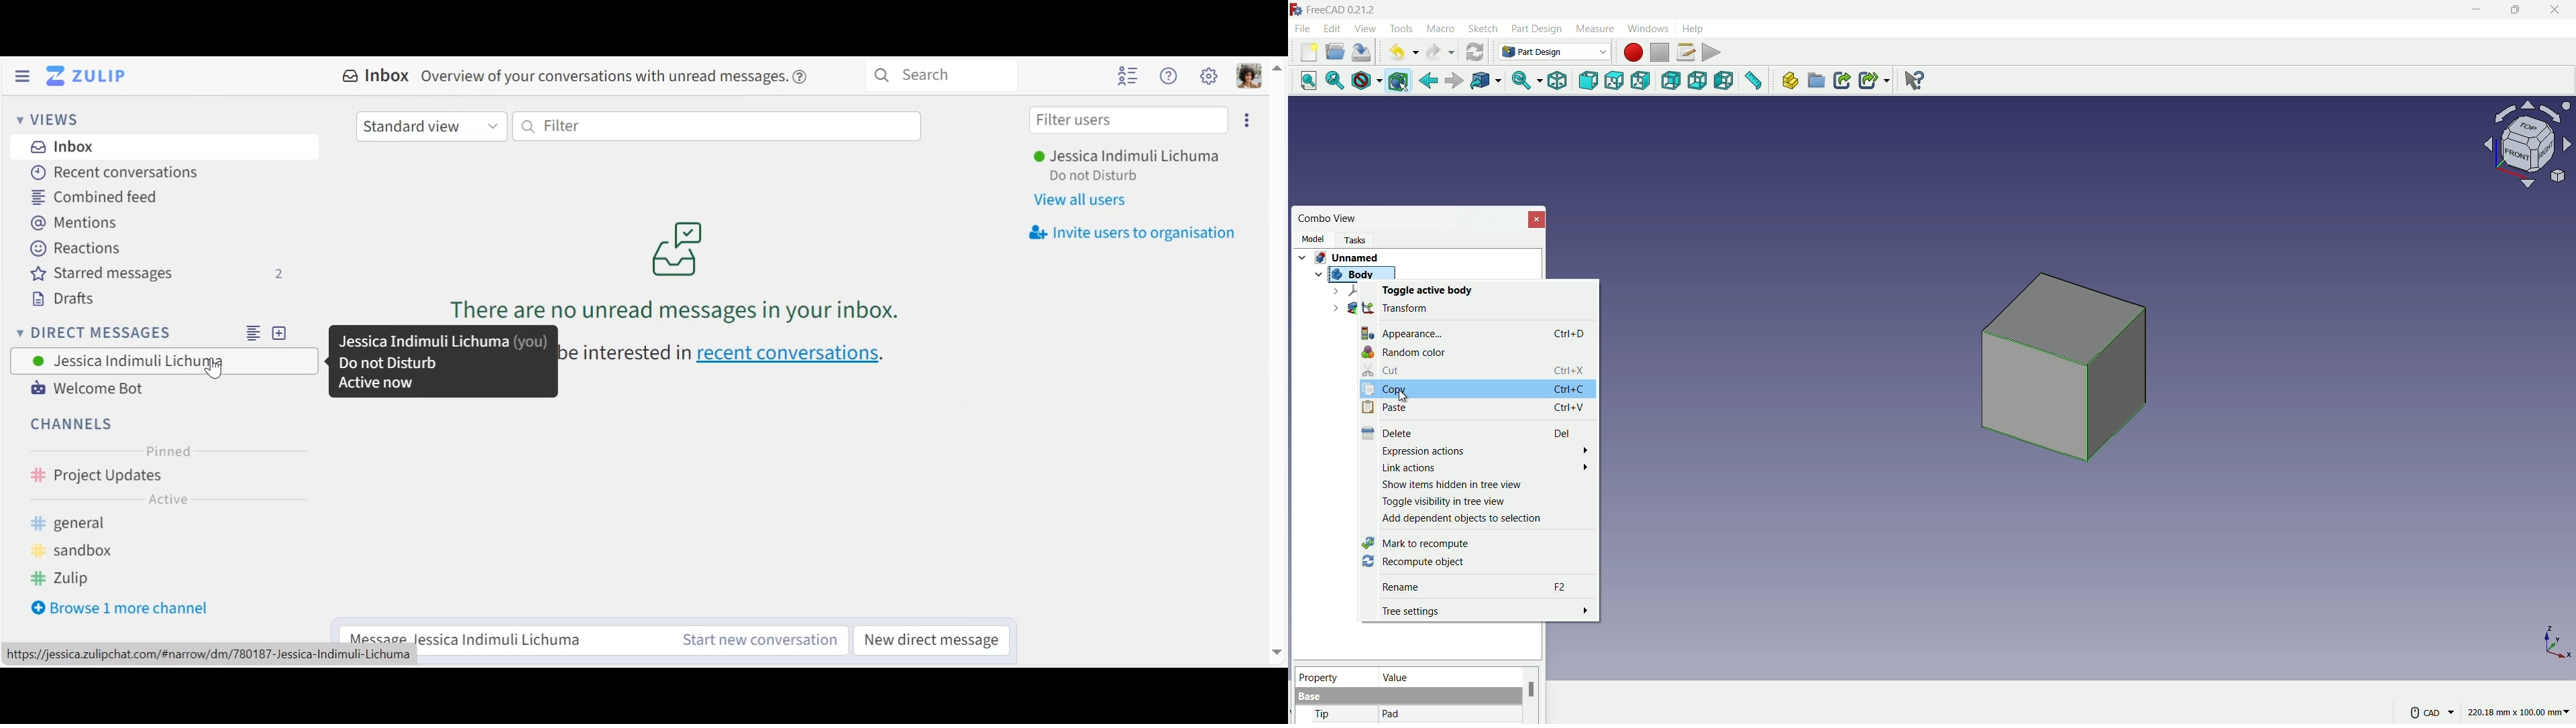  What do you see at coordinates (1642, 83) in the screenshot?
I see `right view` at bounding box center [1642, 83].